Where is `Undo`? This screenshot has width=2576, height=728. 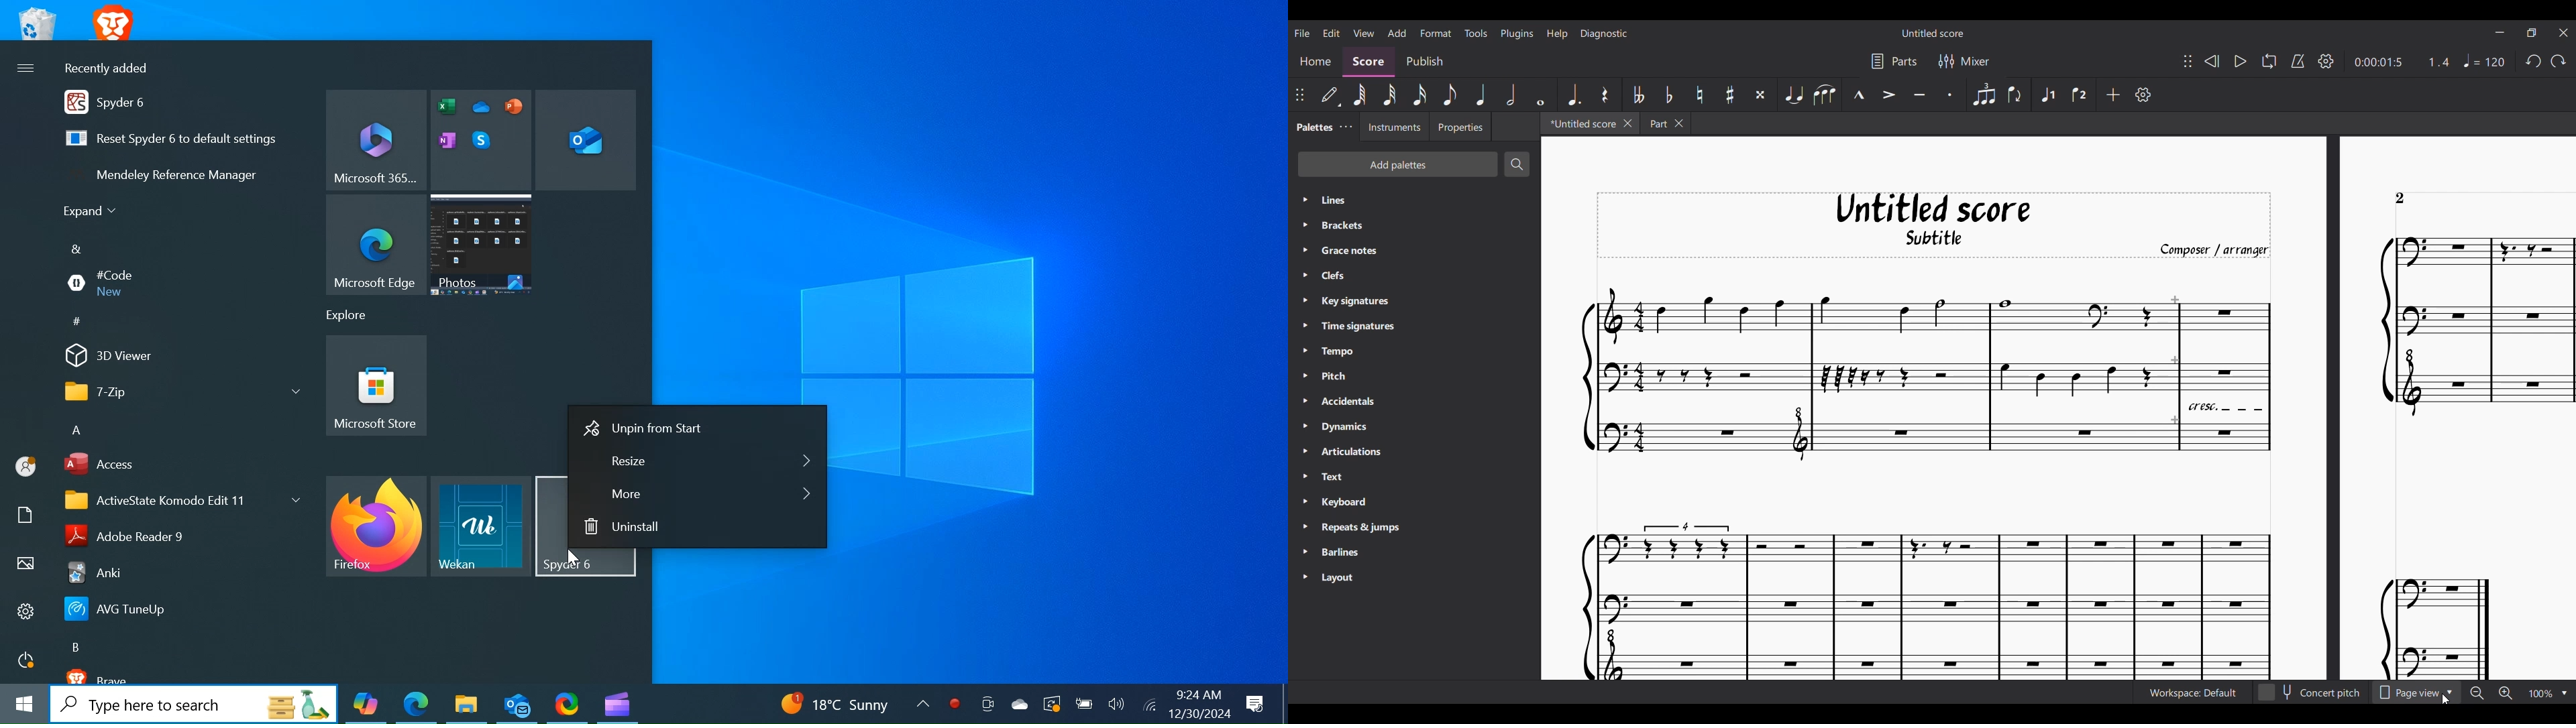
Undo is located at coordinates (2534, 62).